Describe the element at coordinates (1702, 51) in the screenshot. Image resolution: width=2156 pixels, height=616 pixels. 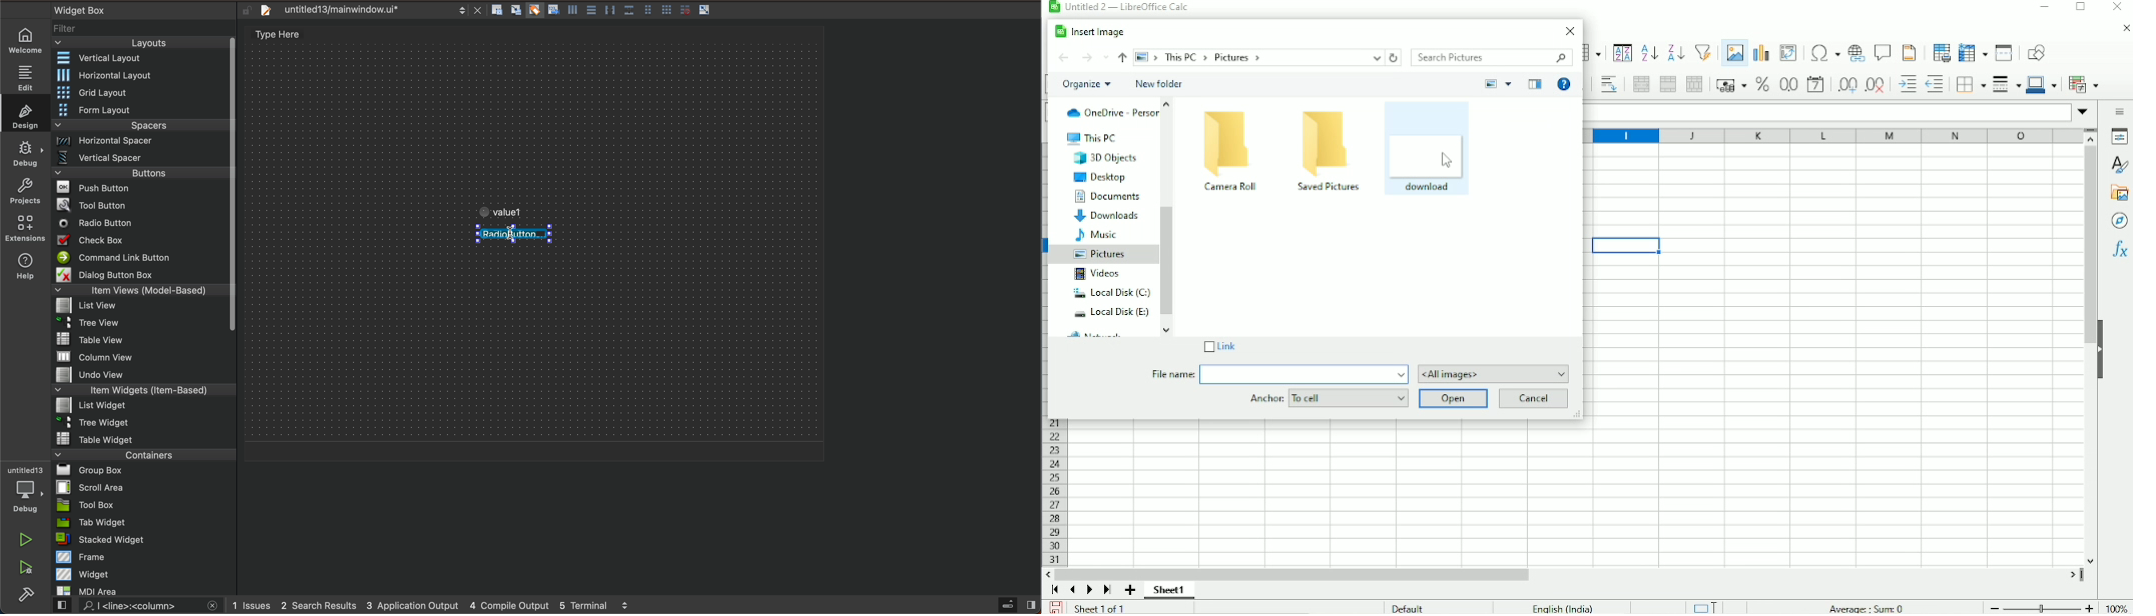
I see `Autofilter` at that location.